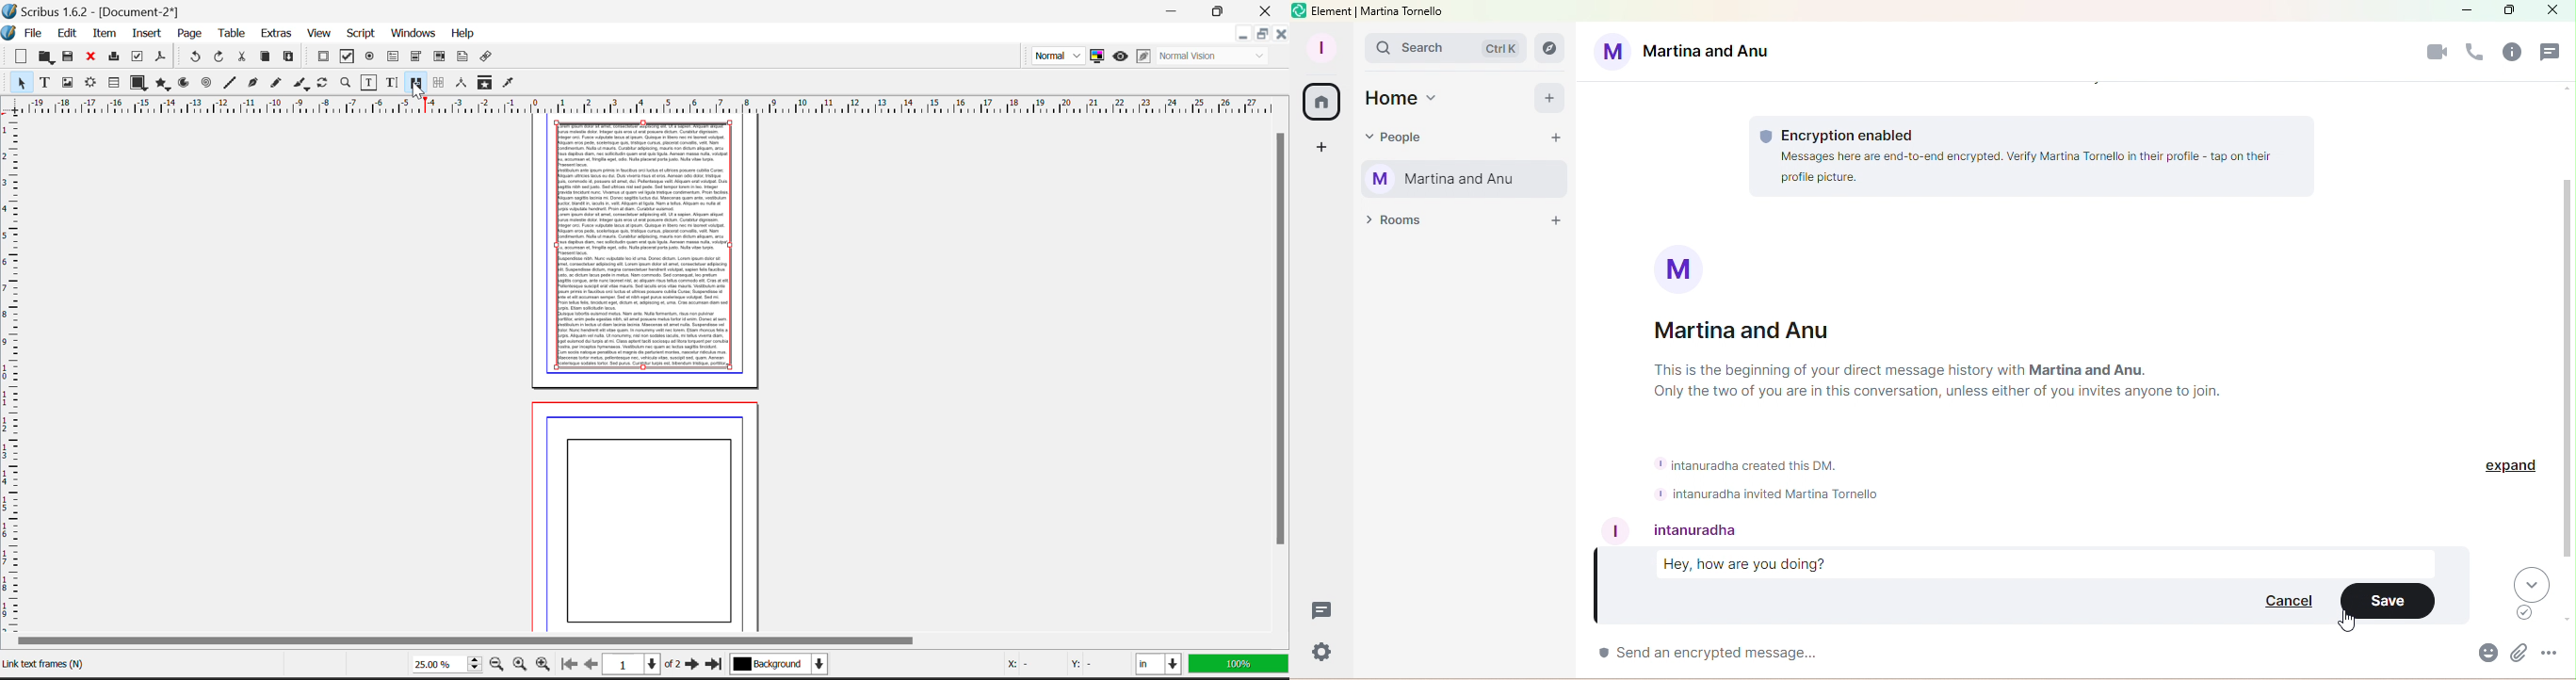 The height and width of the screenshot is (700, 2576). Describe the element at coordinates (647, 245) in the screenshot. I see `Page 1 Text Frame selected` at that location.